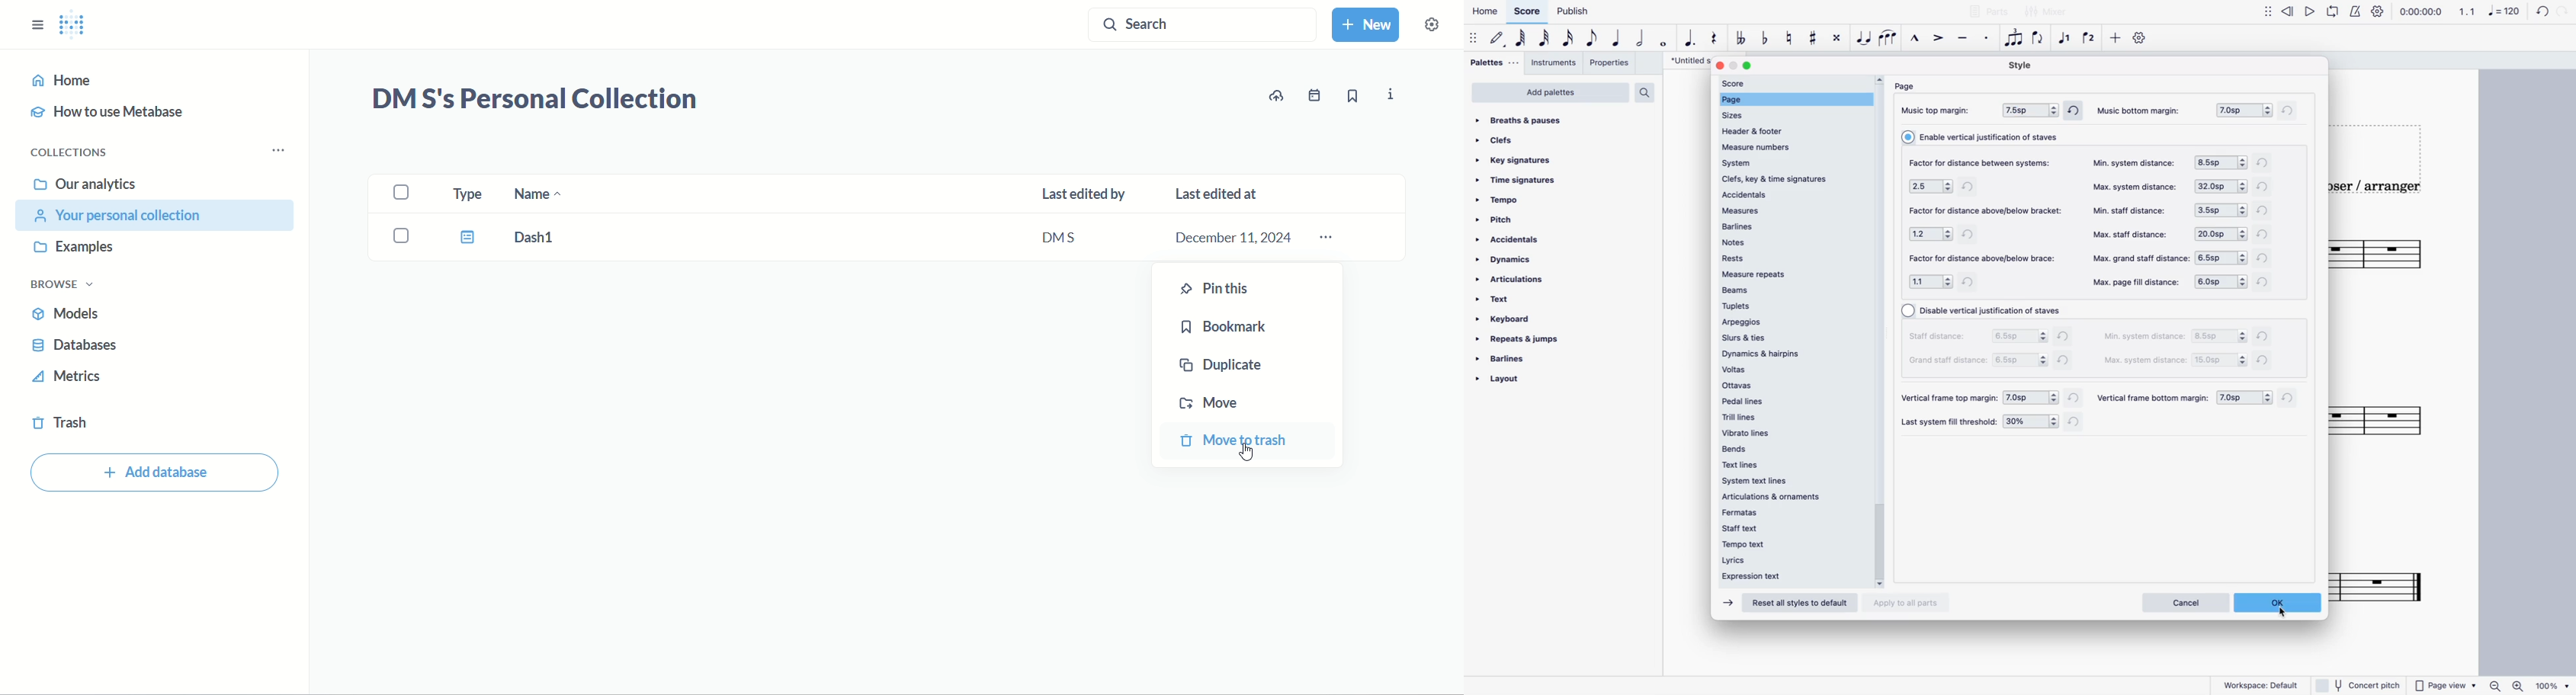  Describe the element at coordinates (1784, 543) in the screenshot. I see `tempo text` at that location.